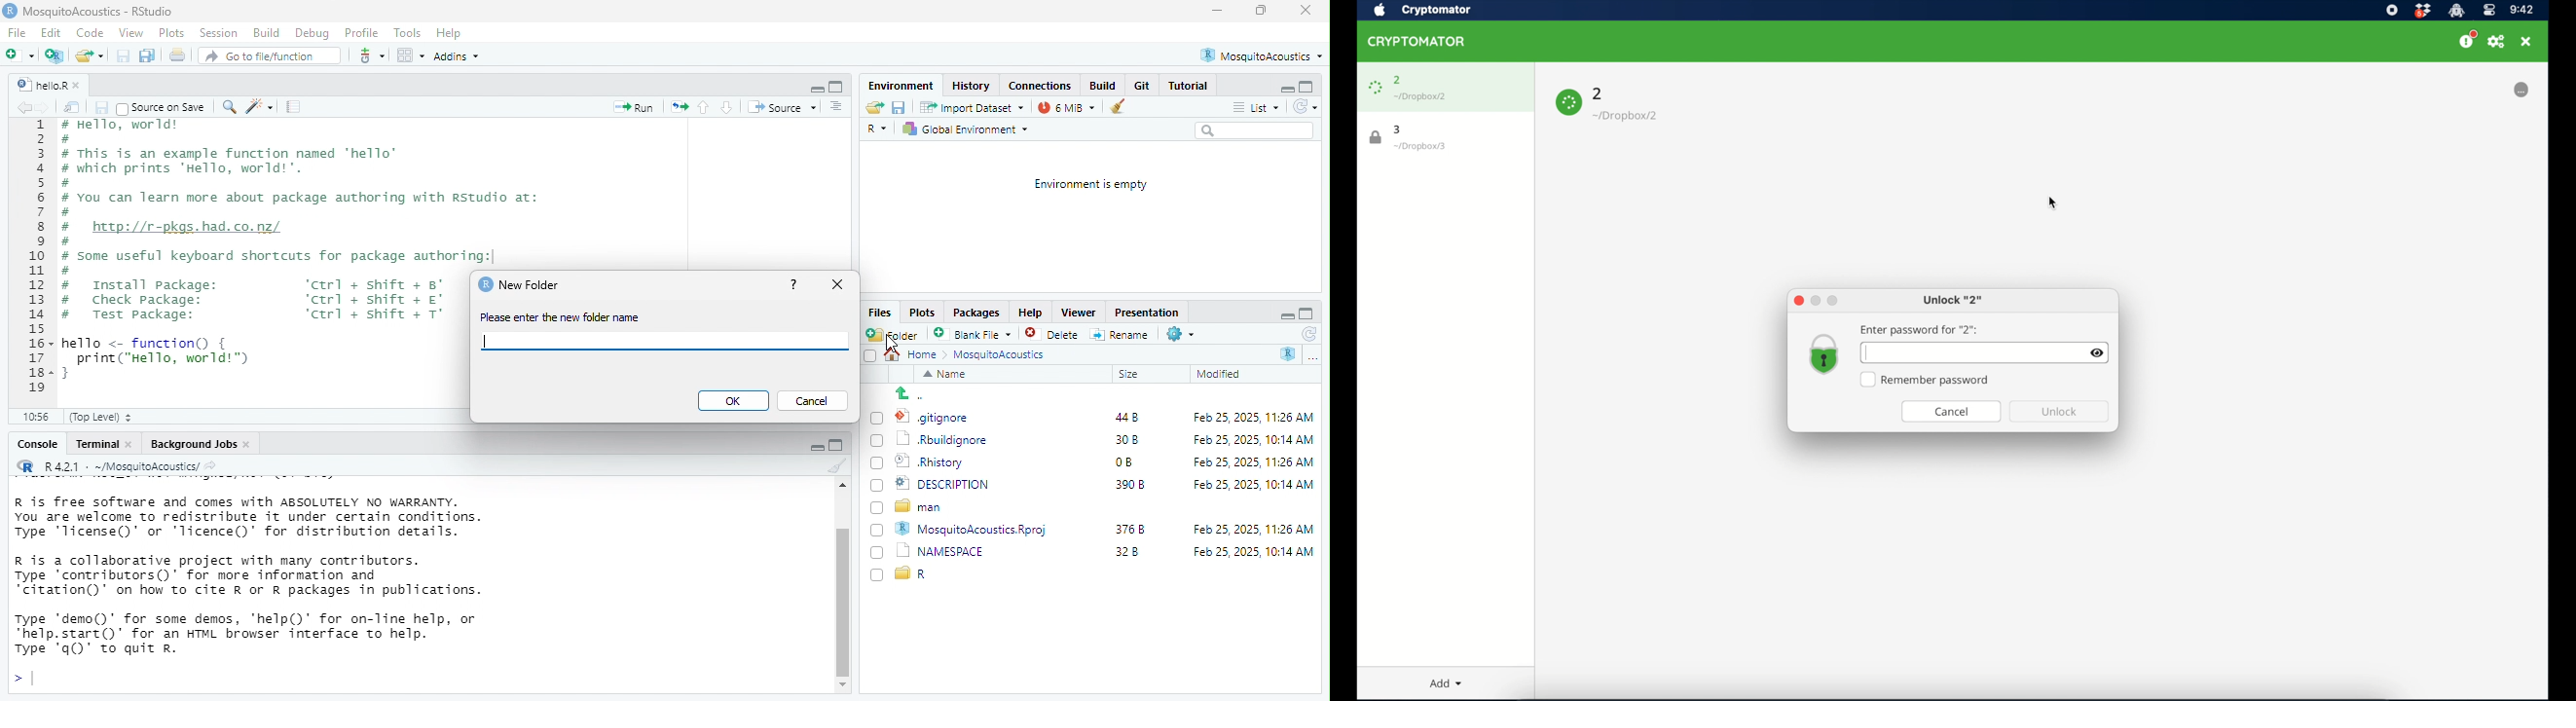 The width and height of the screenshot is (2576, 728). Describe the element at coordinates (866, 355) in the screenshot. I see `checkbox` at that location.